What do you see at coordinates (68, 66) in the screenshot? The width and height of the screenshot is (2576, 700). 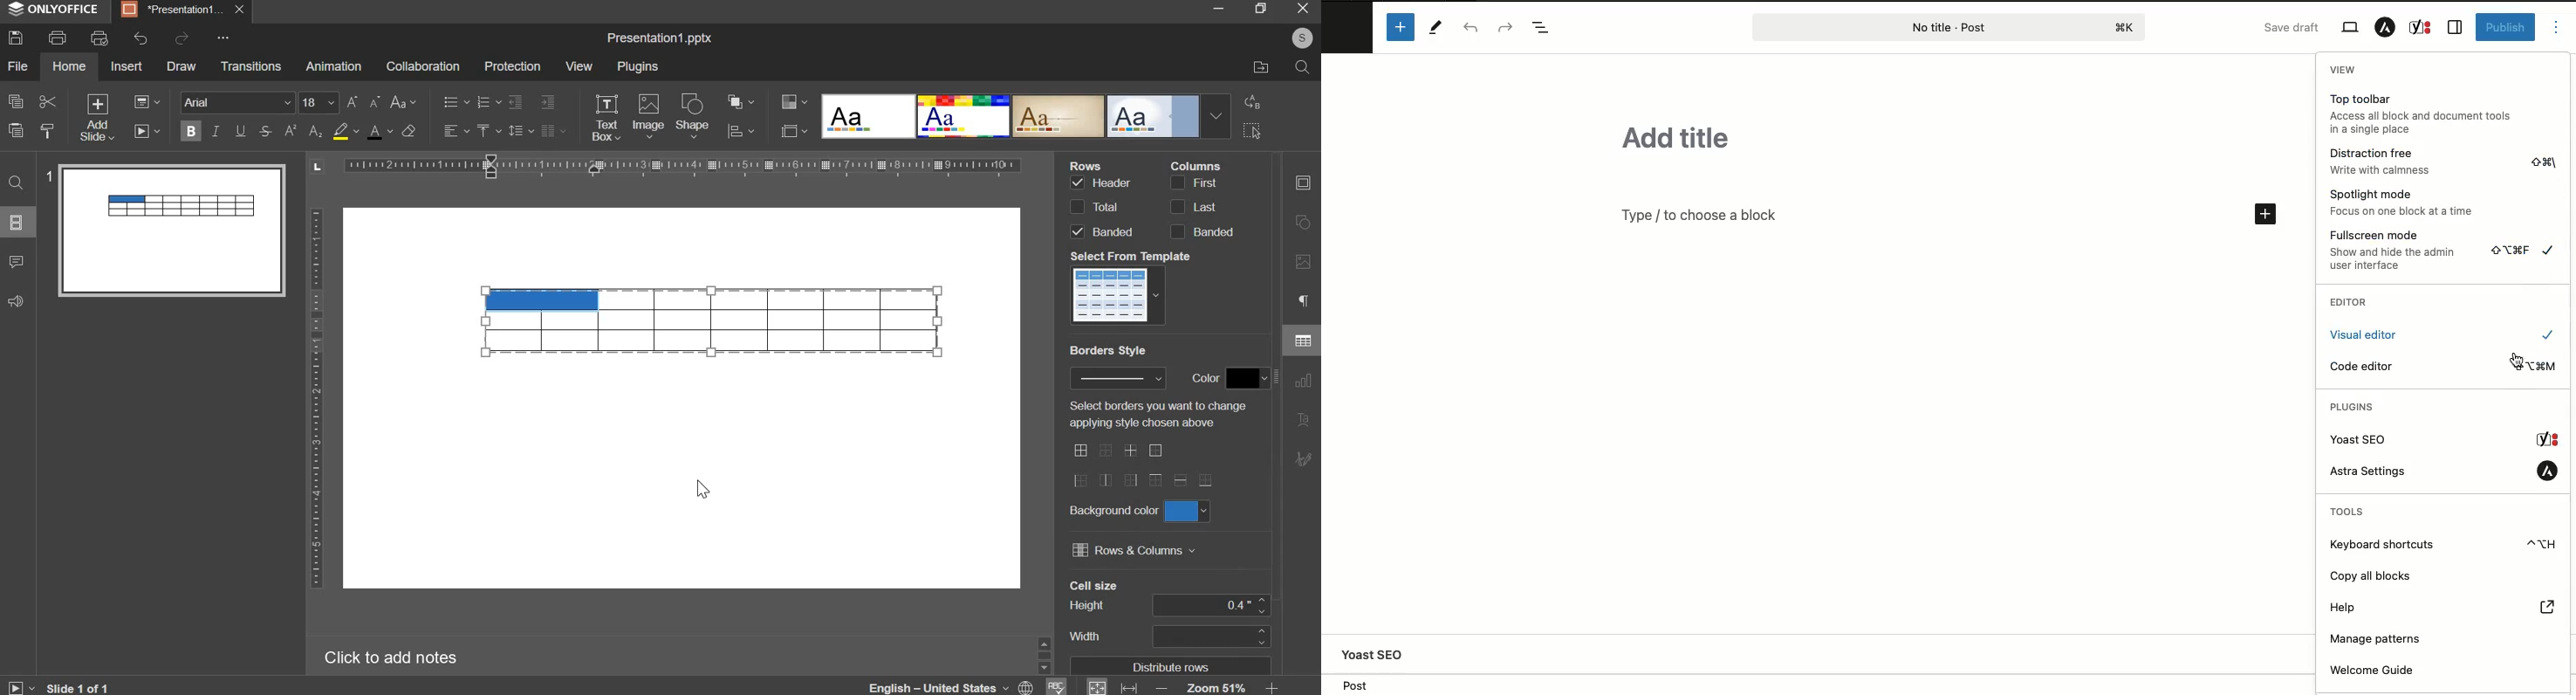 I see `home` at bounding box center [68, 66].